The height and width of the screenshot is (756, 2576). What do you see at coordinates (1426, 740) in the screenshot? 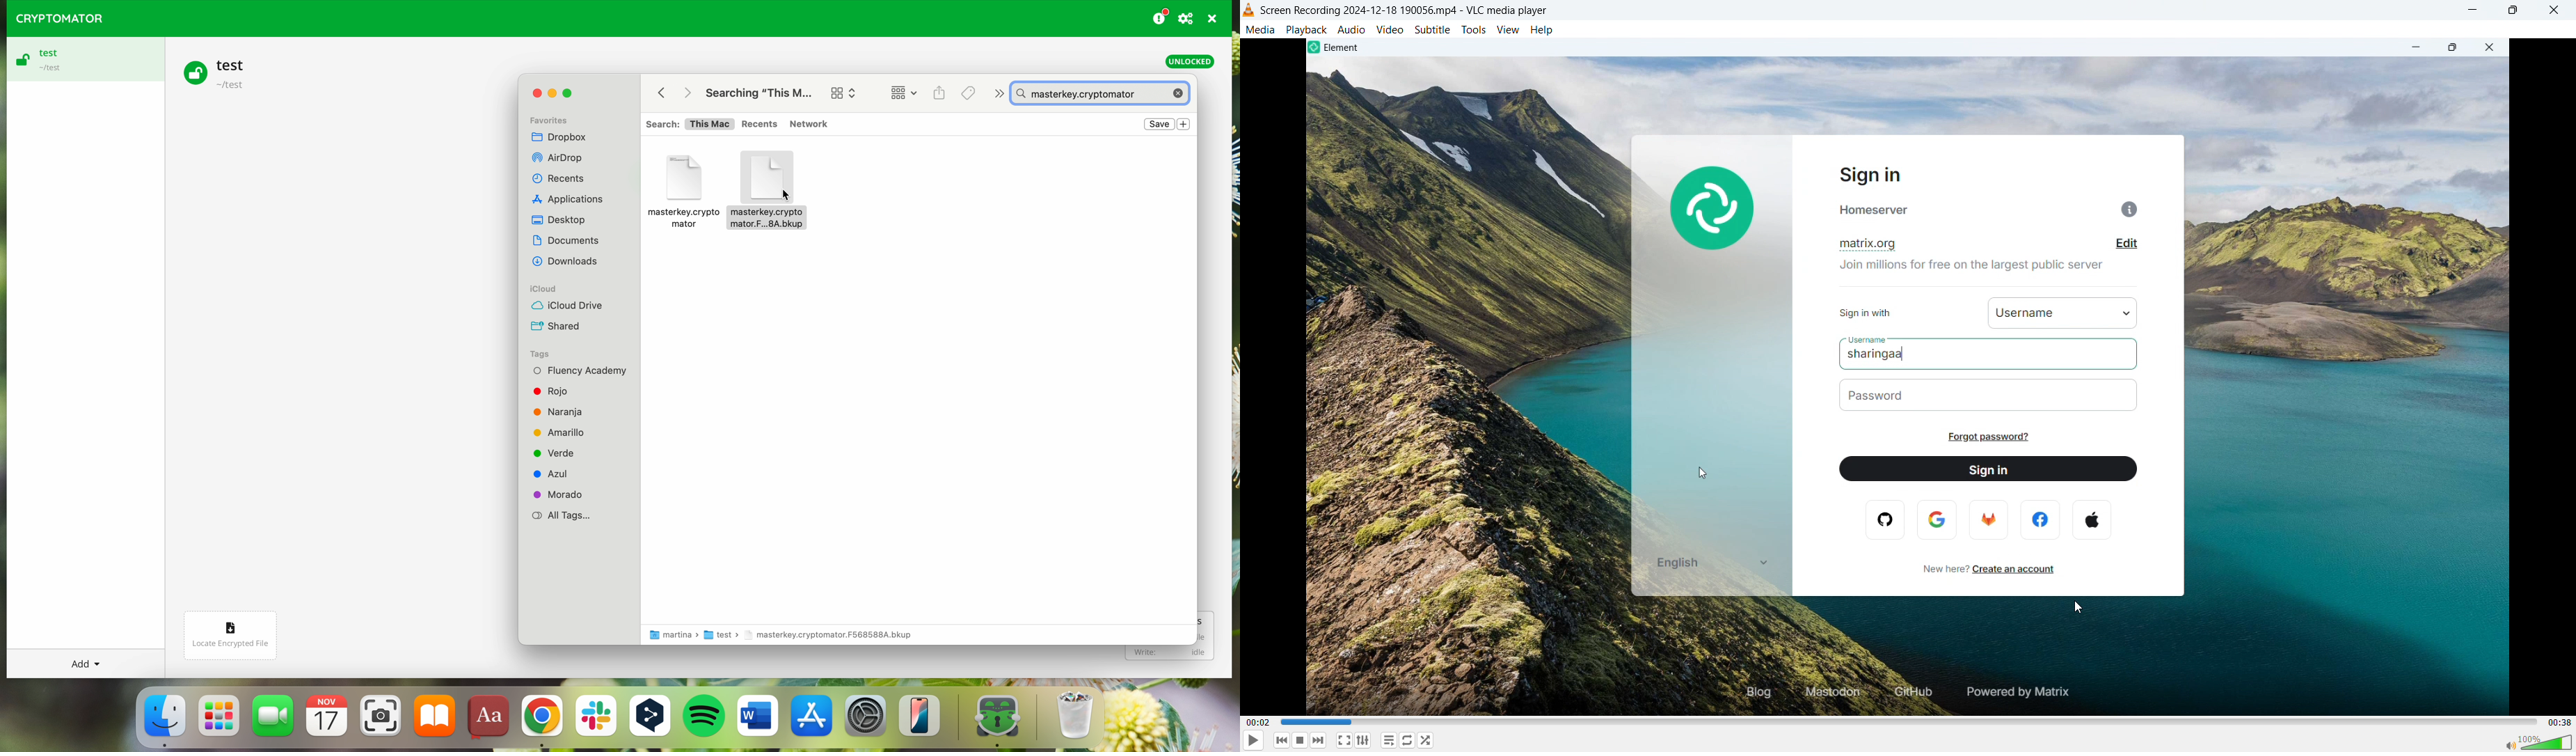
I see `random ` at bounding box center [1426, 740].